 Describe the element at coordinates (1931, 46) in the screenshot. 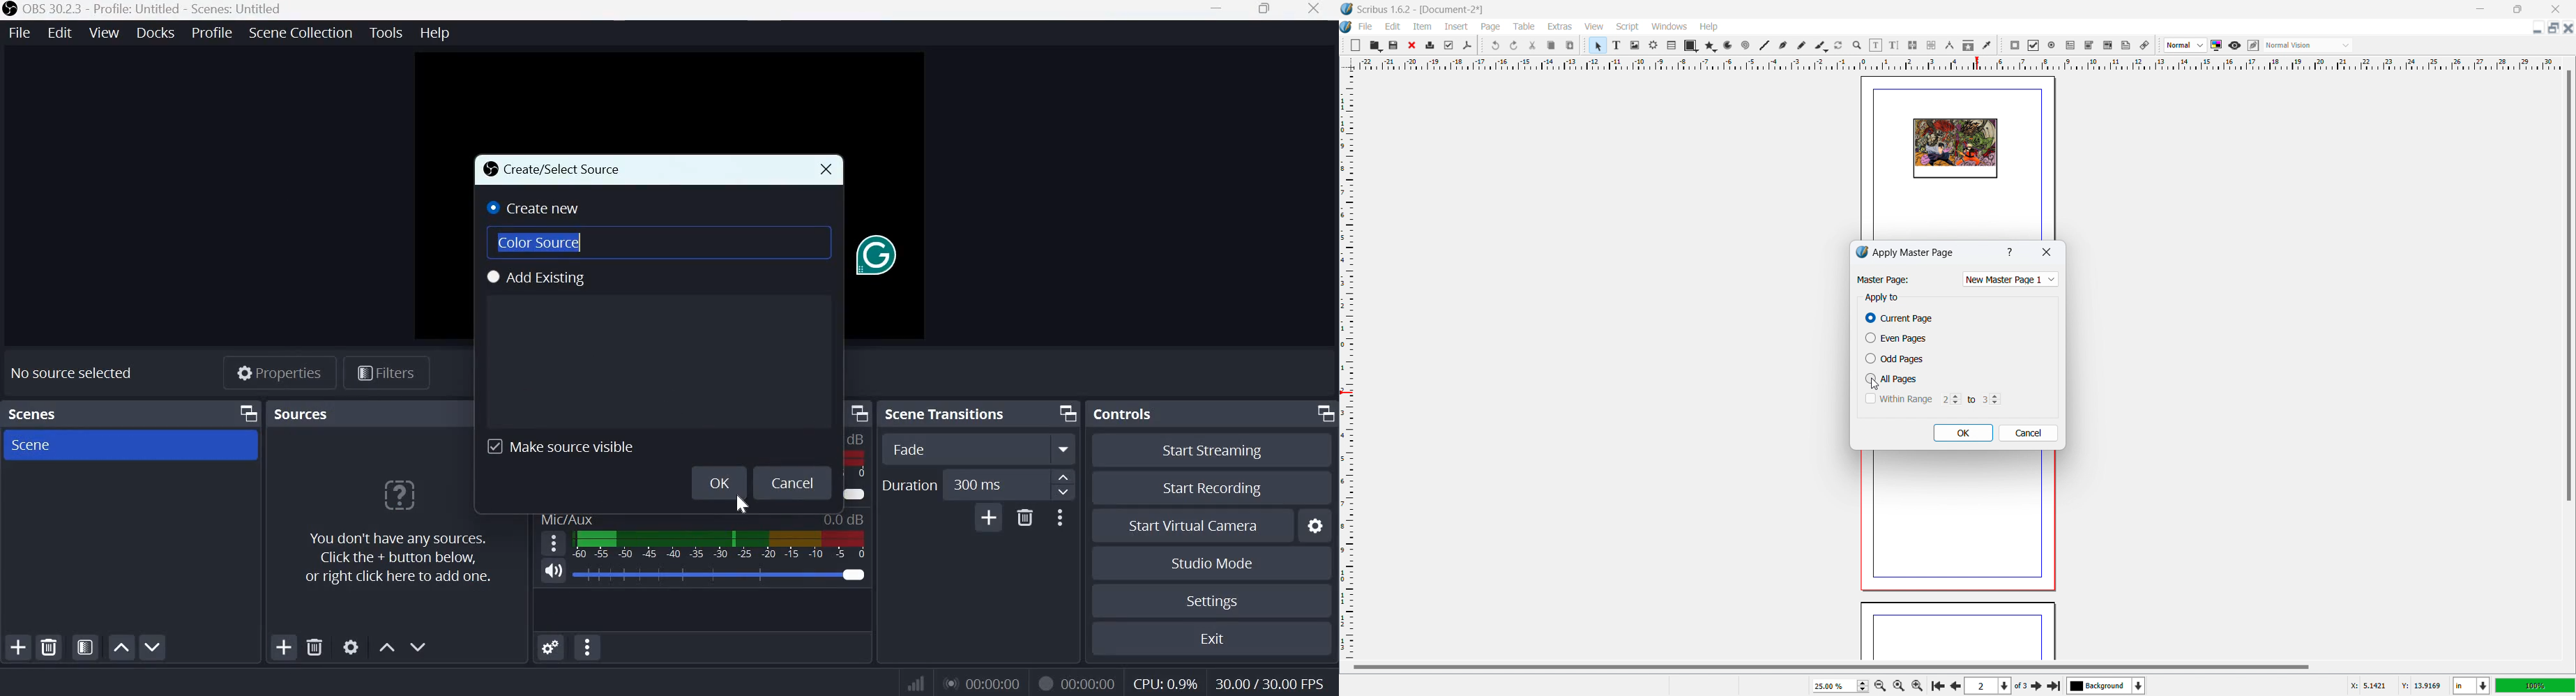

I see `unlink text frames` at that location.